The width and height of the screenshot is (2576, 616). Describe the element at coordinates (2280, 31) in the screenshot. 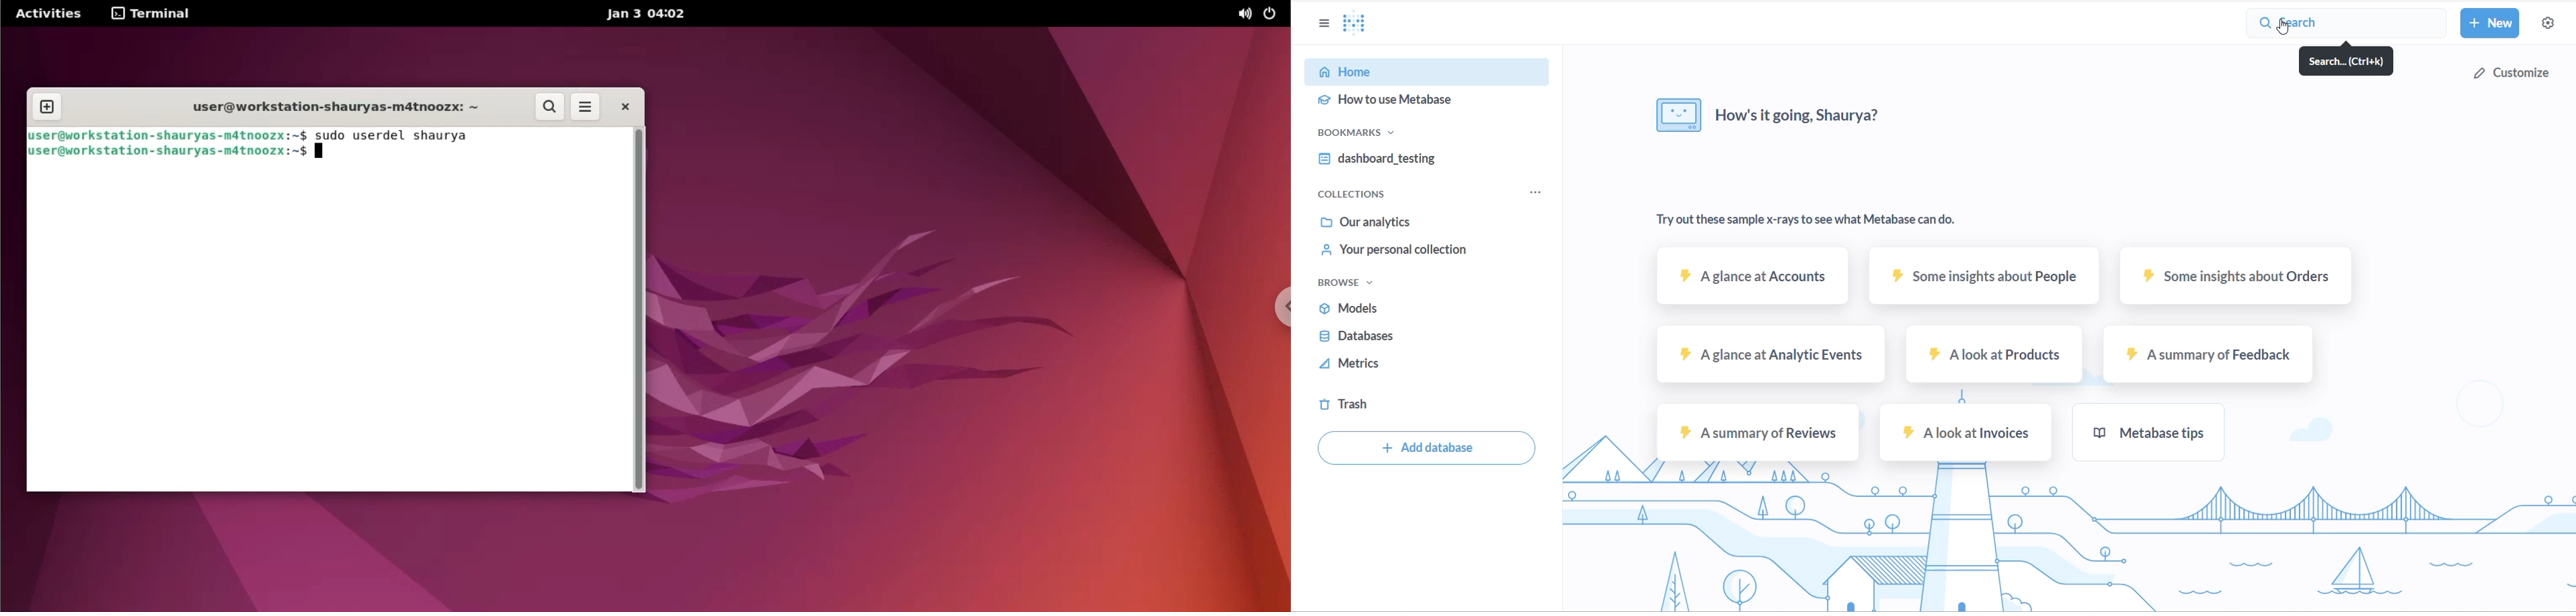

I see `cursor` at that location.